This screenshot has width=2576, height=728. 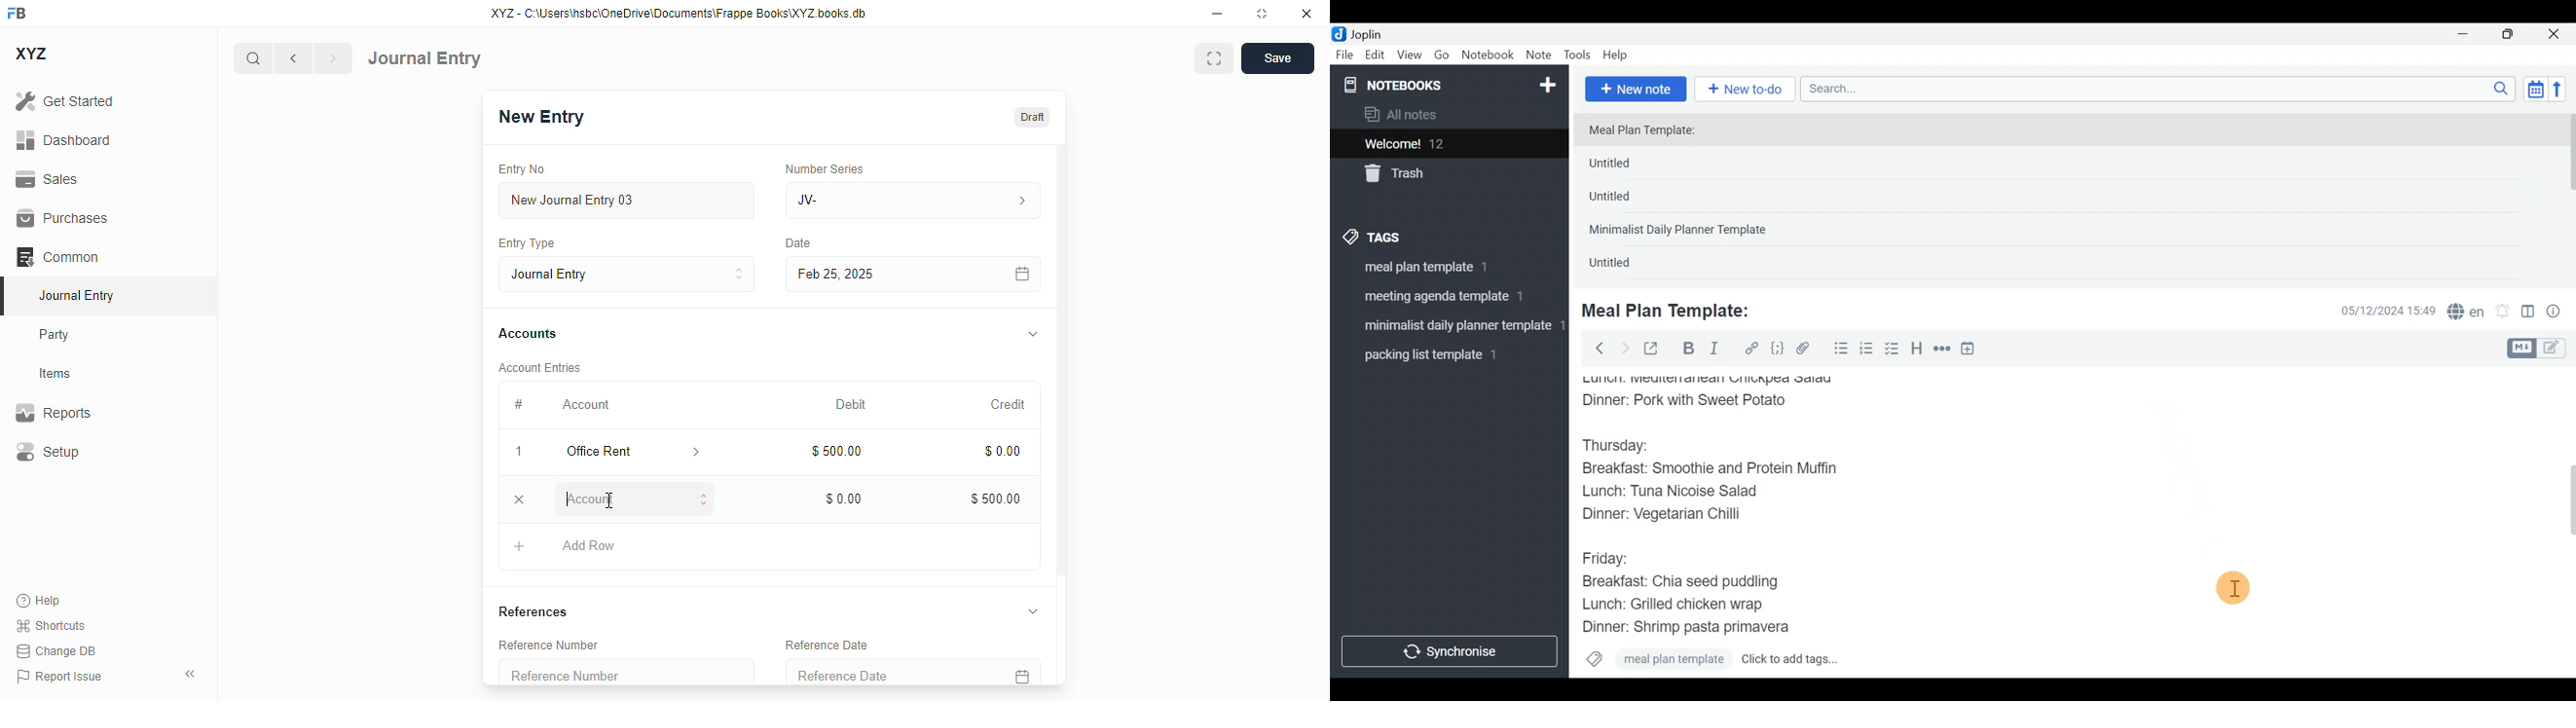 I want to click on File, so click(x=1345, y=55).